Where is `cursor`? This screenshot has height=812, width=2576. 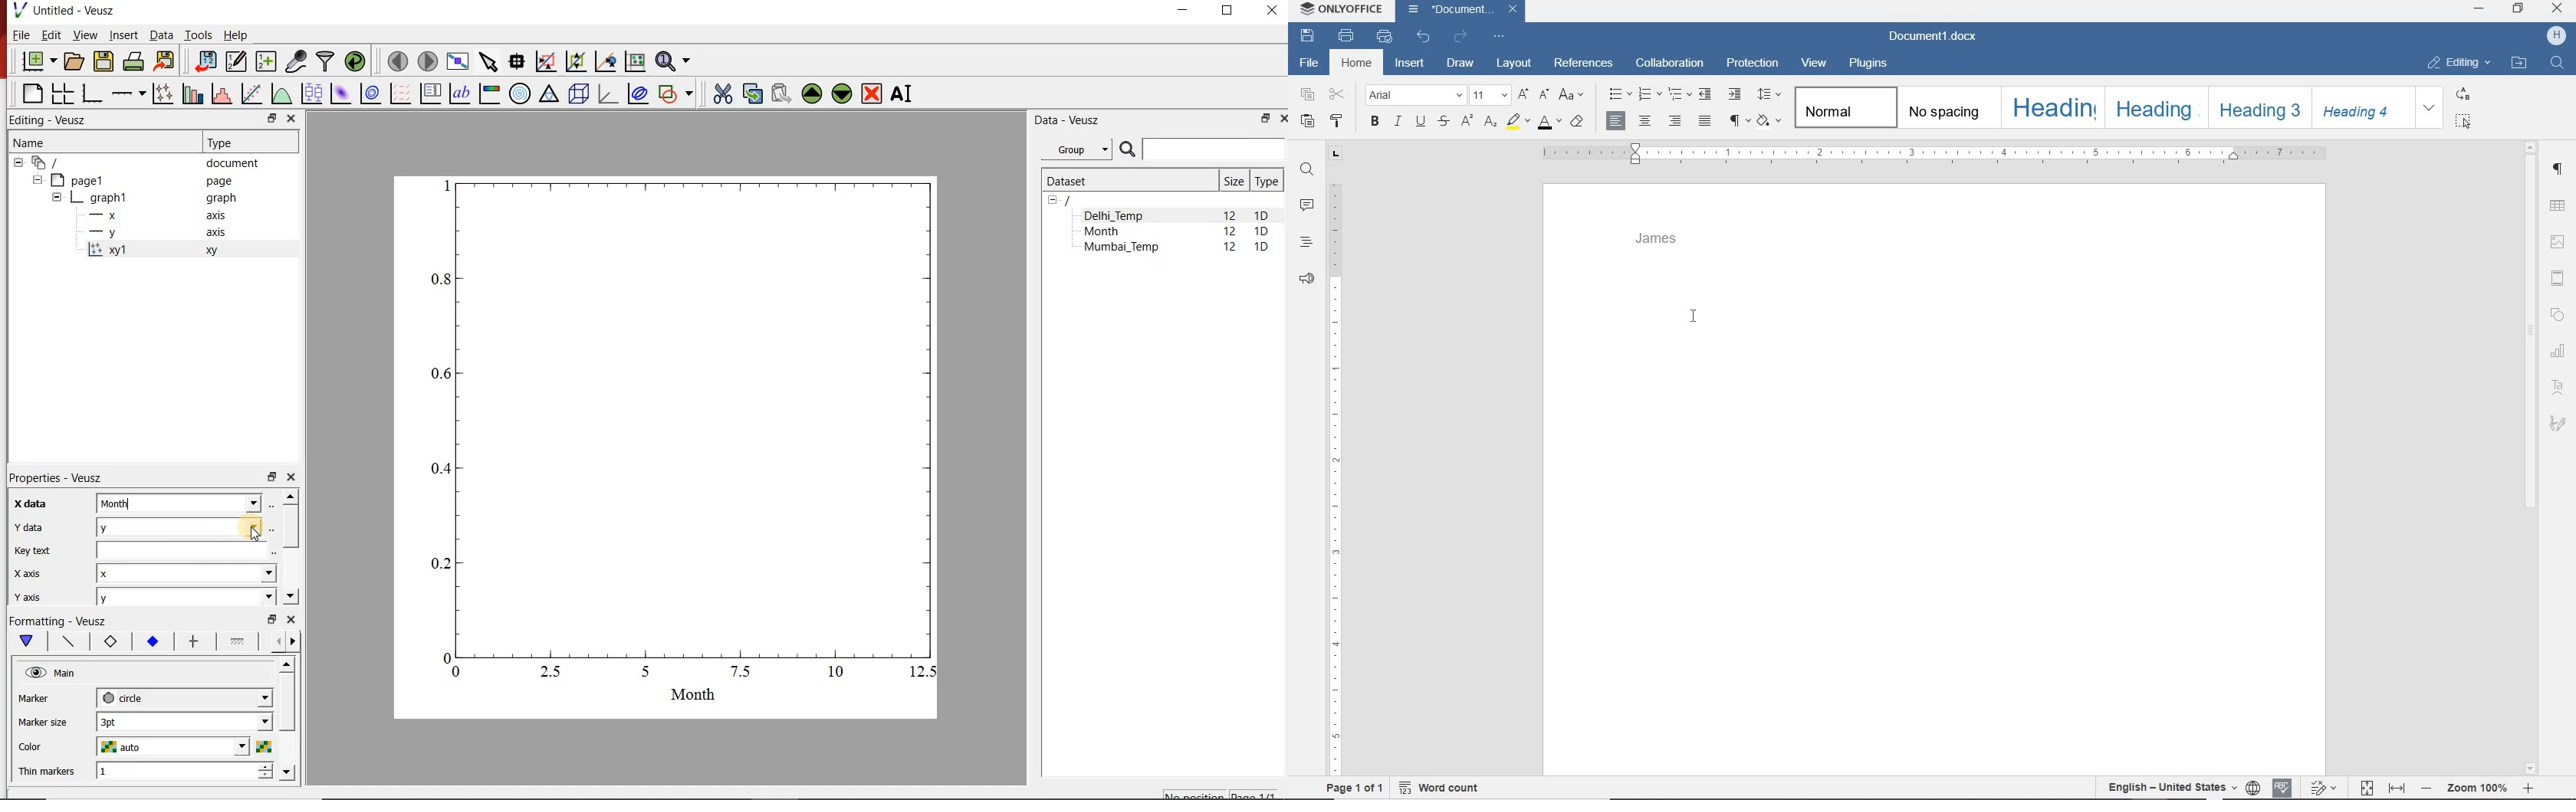
cursor is located at coordinates (1694, 317).